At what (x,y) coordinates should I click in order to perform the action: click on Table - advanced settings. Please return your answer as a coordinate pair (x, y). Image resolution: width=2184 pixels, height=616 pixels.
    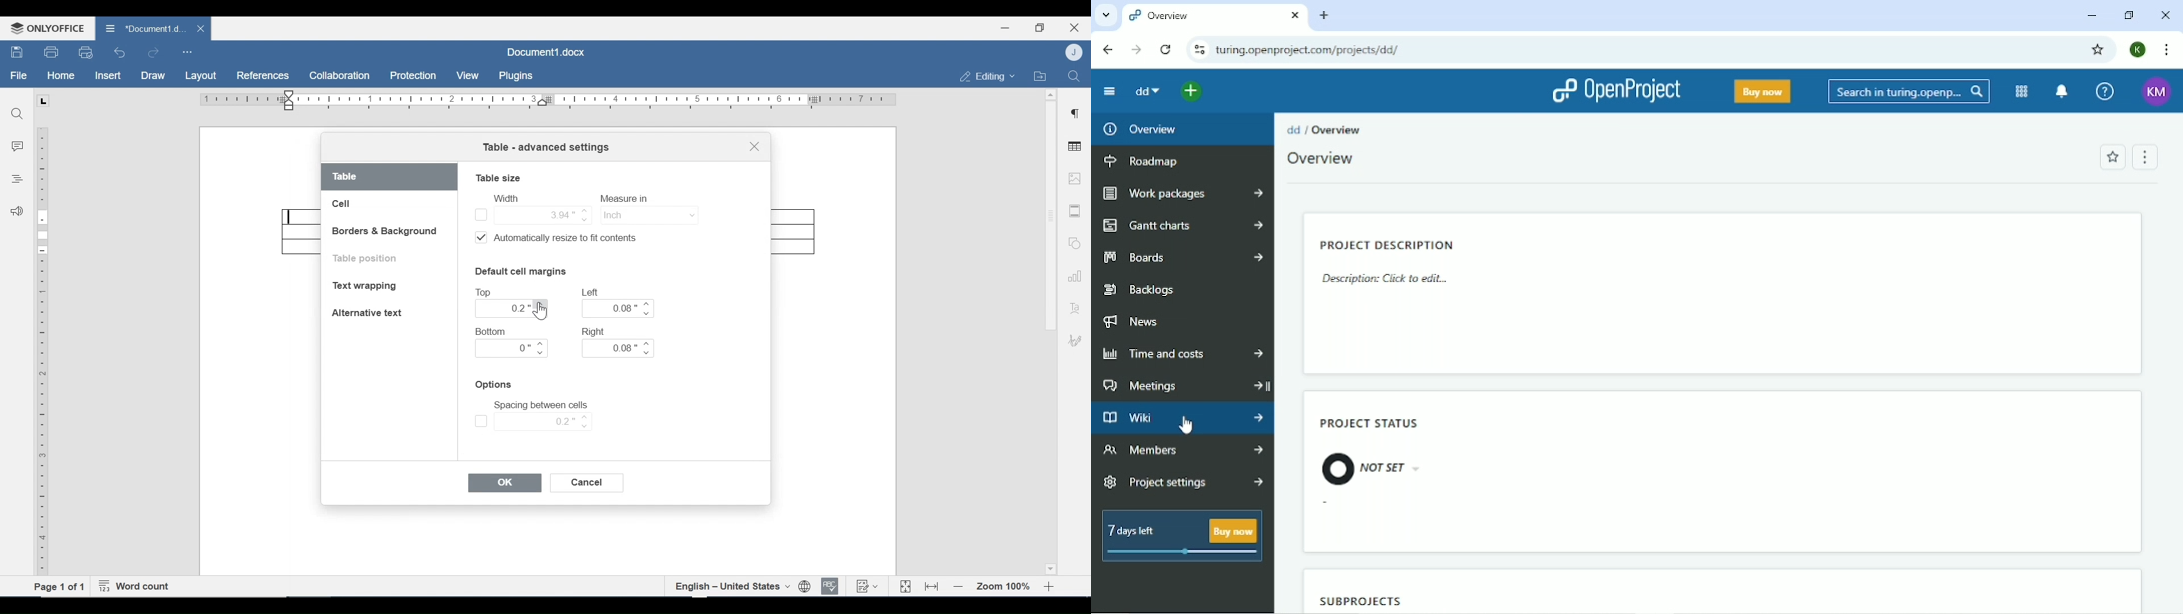
    Looking at the image, I should click on (546, 148).